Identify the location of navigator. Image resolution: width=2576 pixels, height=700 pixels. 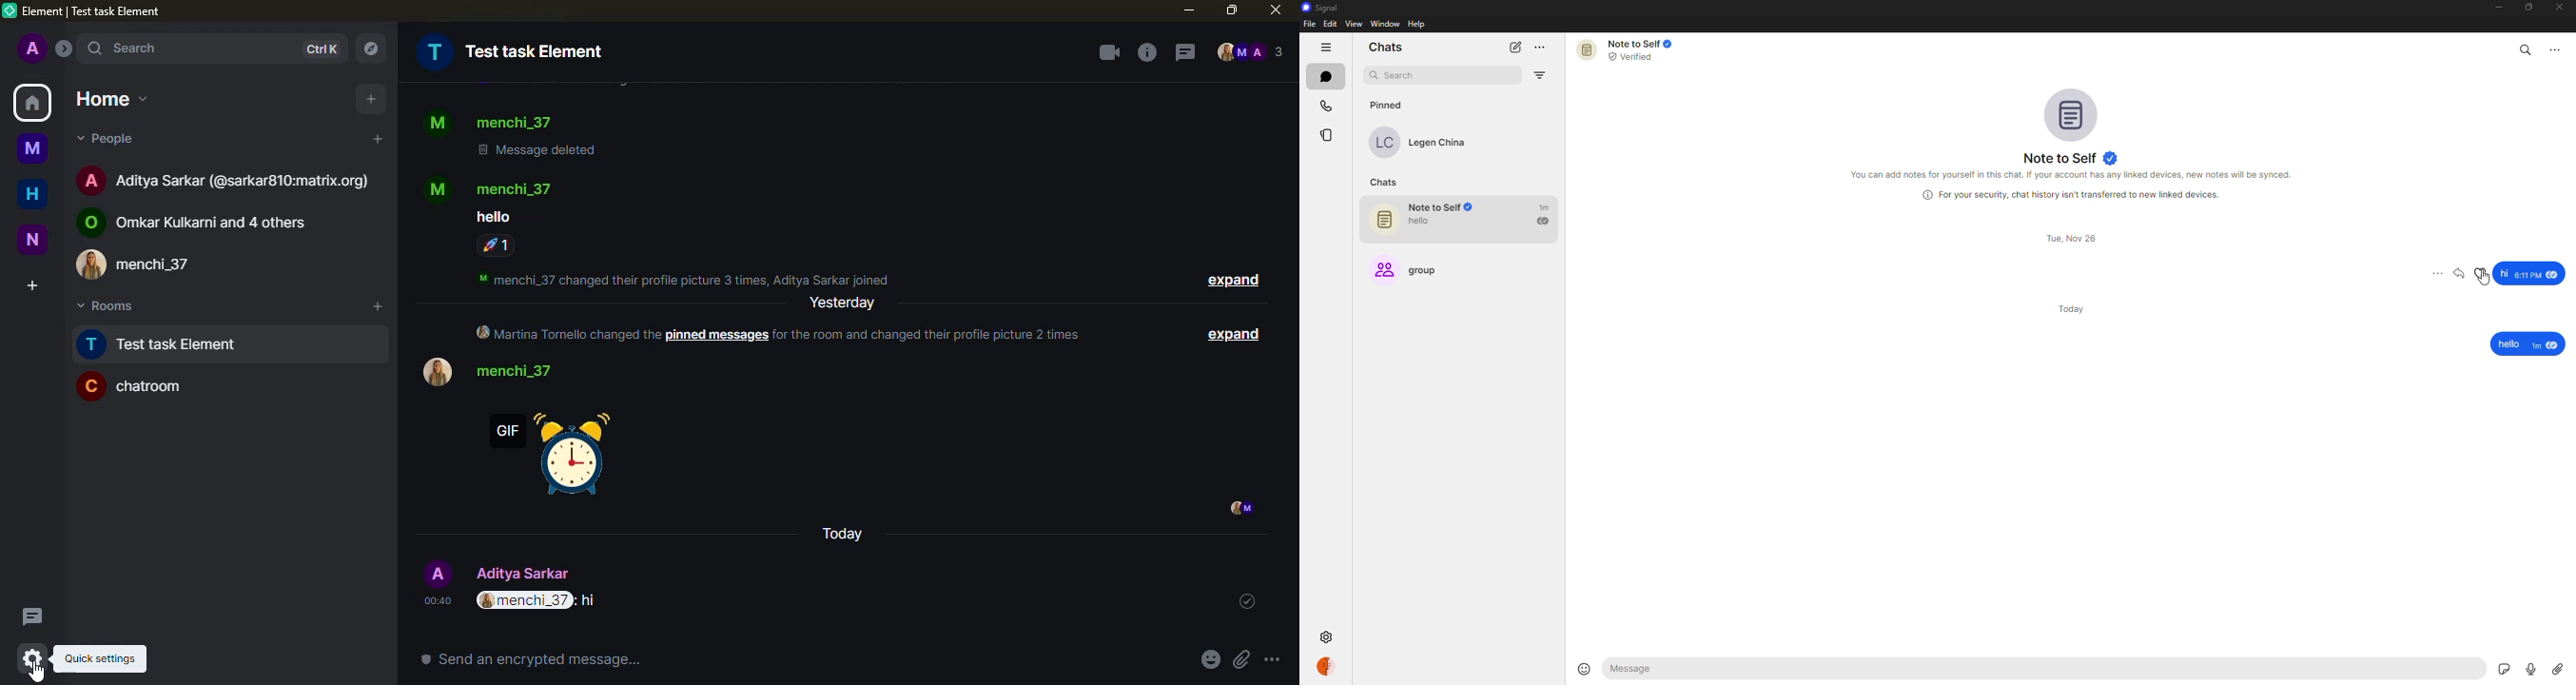
(368, 49).